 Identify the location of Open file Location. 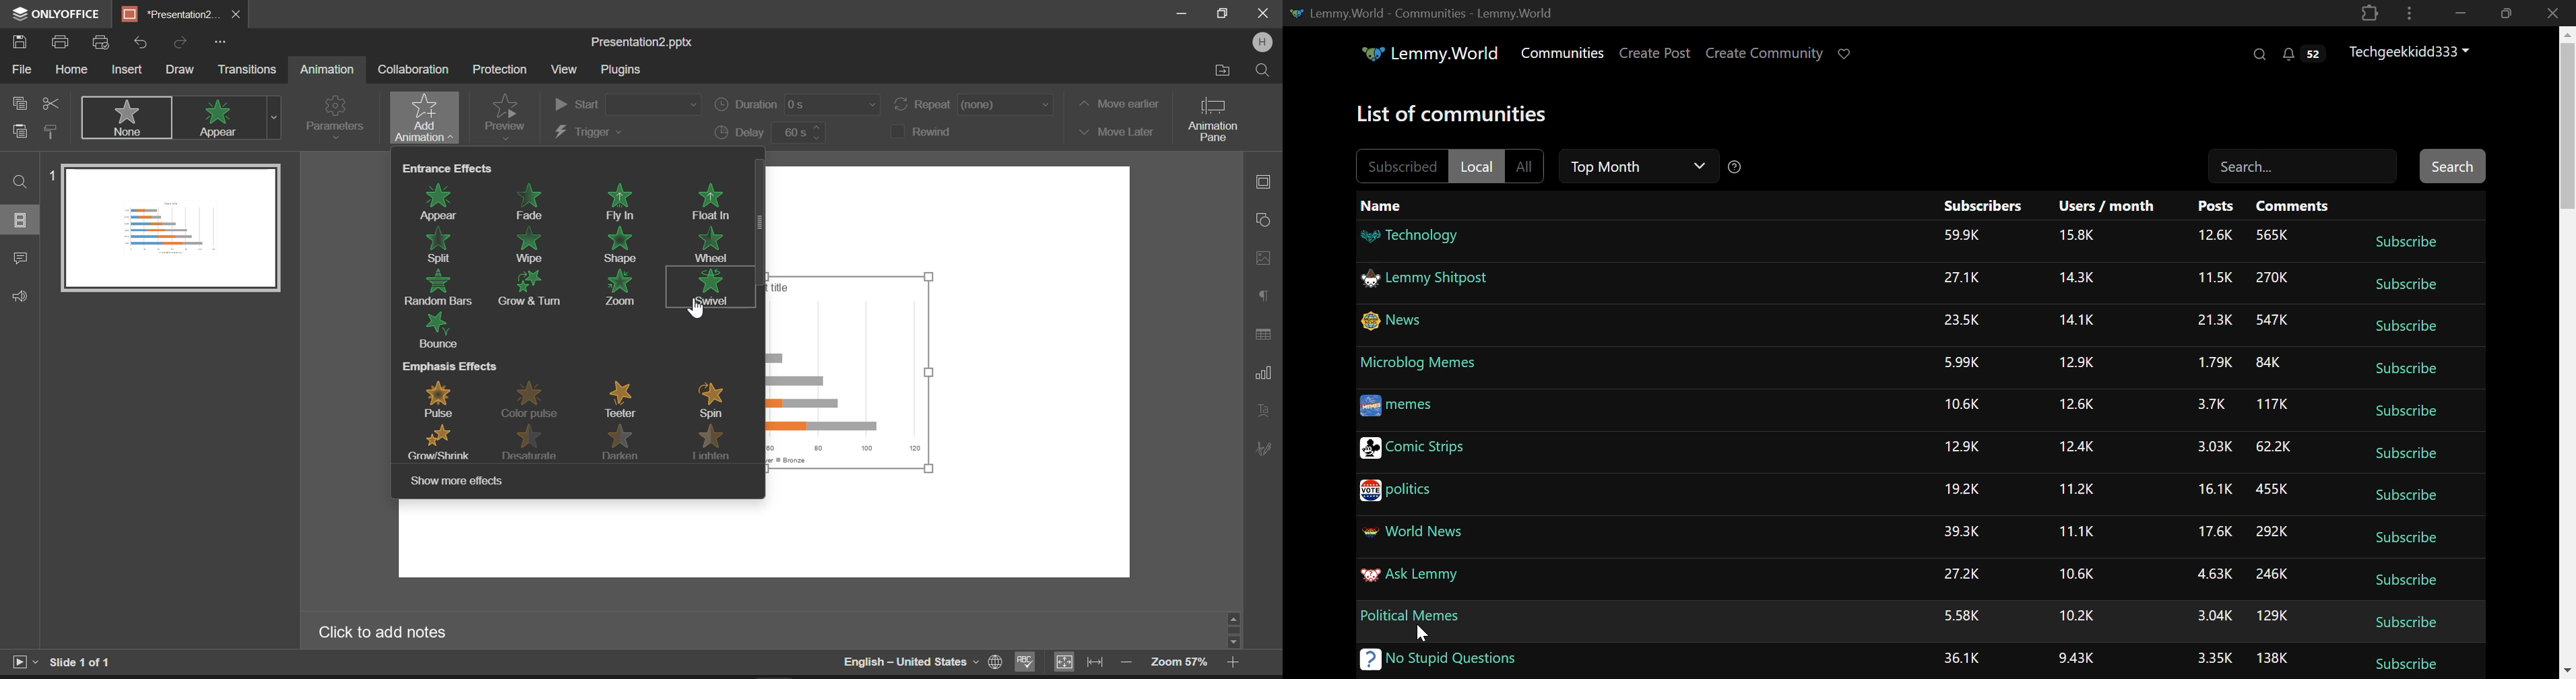
(1224, 70).